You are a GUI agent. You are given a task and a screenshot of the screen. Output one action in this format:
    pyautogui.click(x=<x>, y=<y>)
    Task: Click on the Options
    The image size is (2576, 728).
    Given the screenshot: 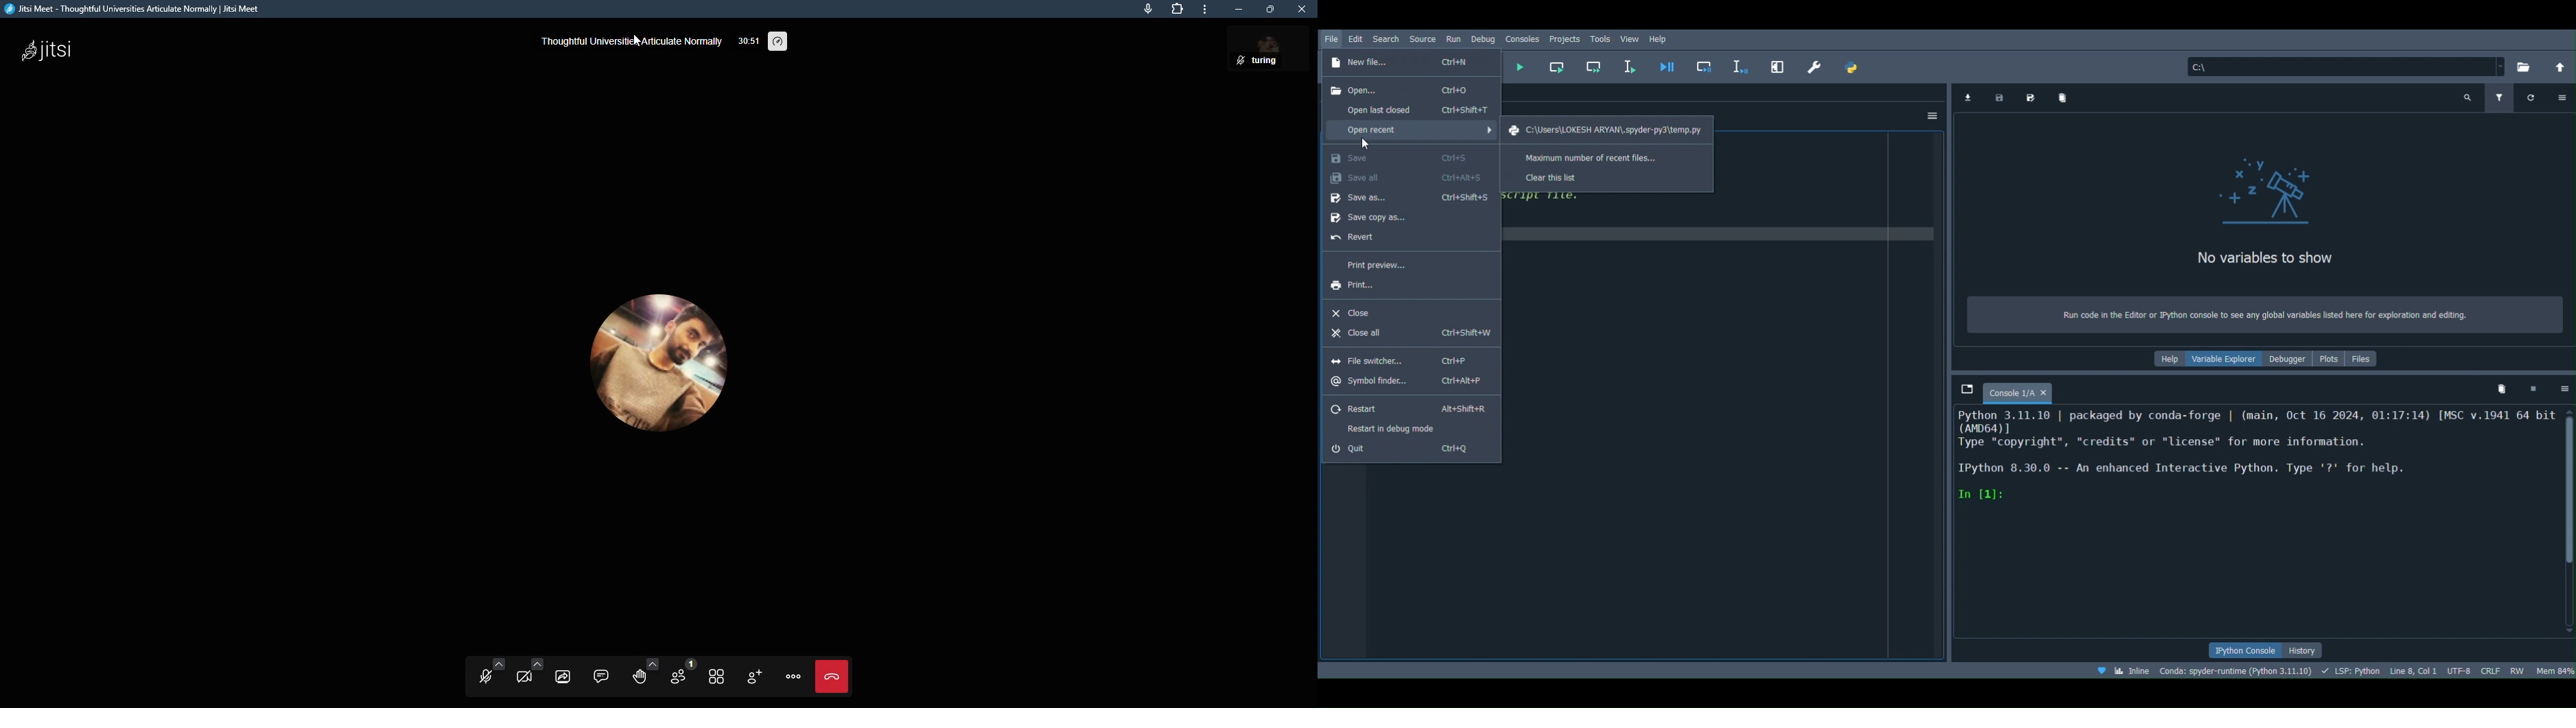 What is the action you would take?
    pyautogui.click(x=2562, y=98)
    